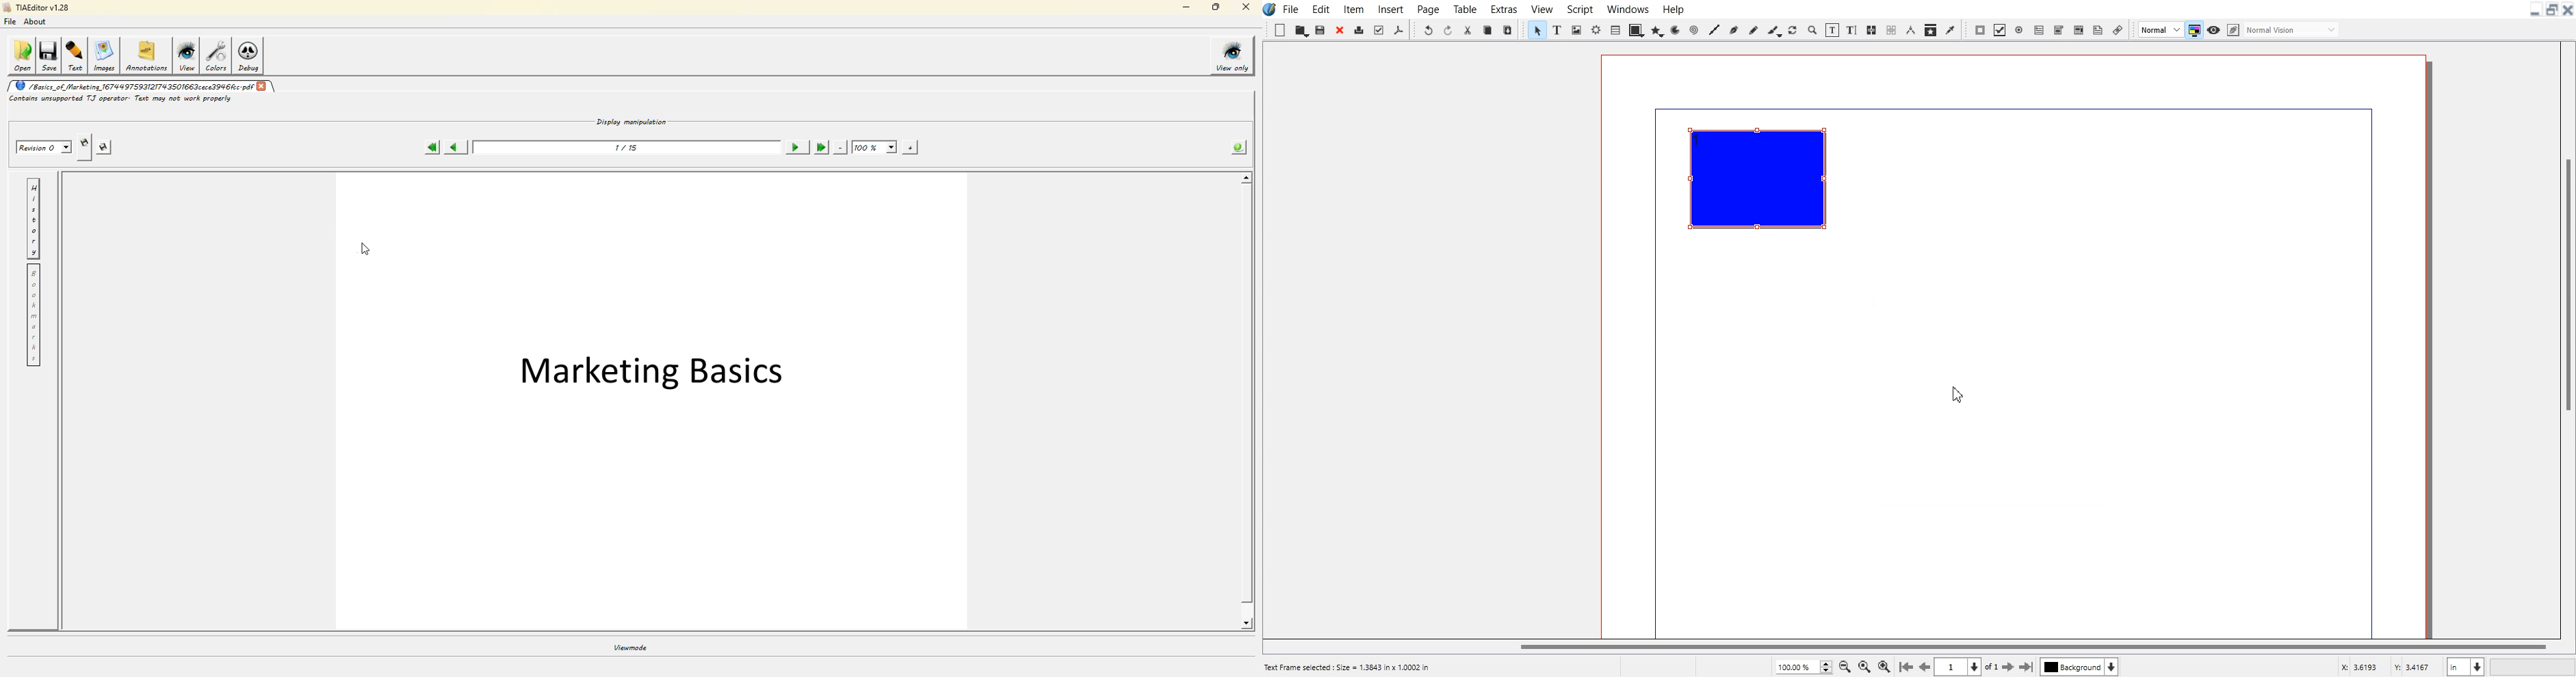 The width and height of the screenshot is (2576, 700). Describe the element at coordinates (1845, 666) in the screenshot. I see `Zoom Out` at that location.